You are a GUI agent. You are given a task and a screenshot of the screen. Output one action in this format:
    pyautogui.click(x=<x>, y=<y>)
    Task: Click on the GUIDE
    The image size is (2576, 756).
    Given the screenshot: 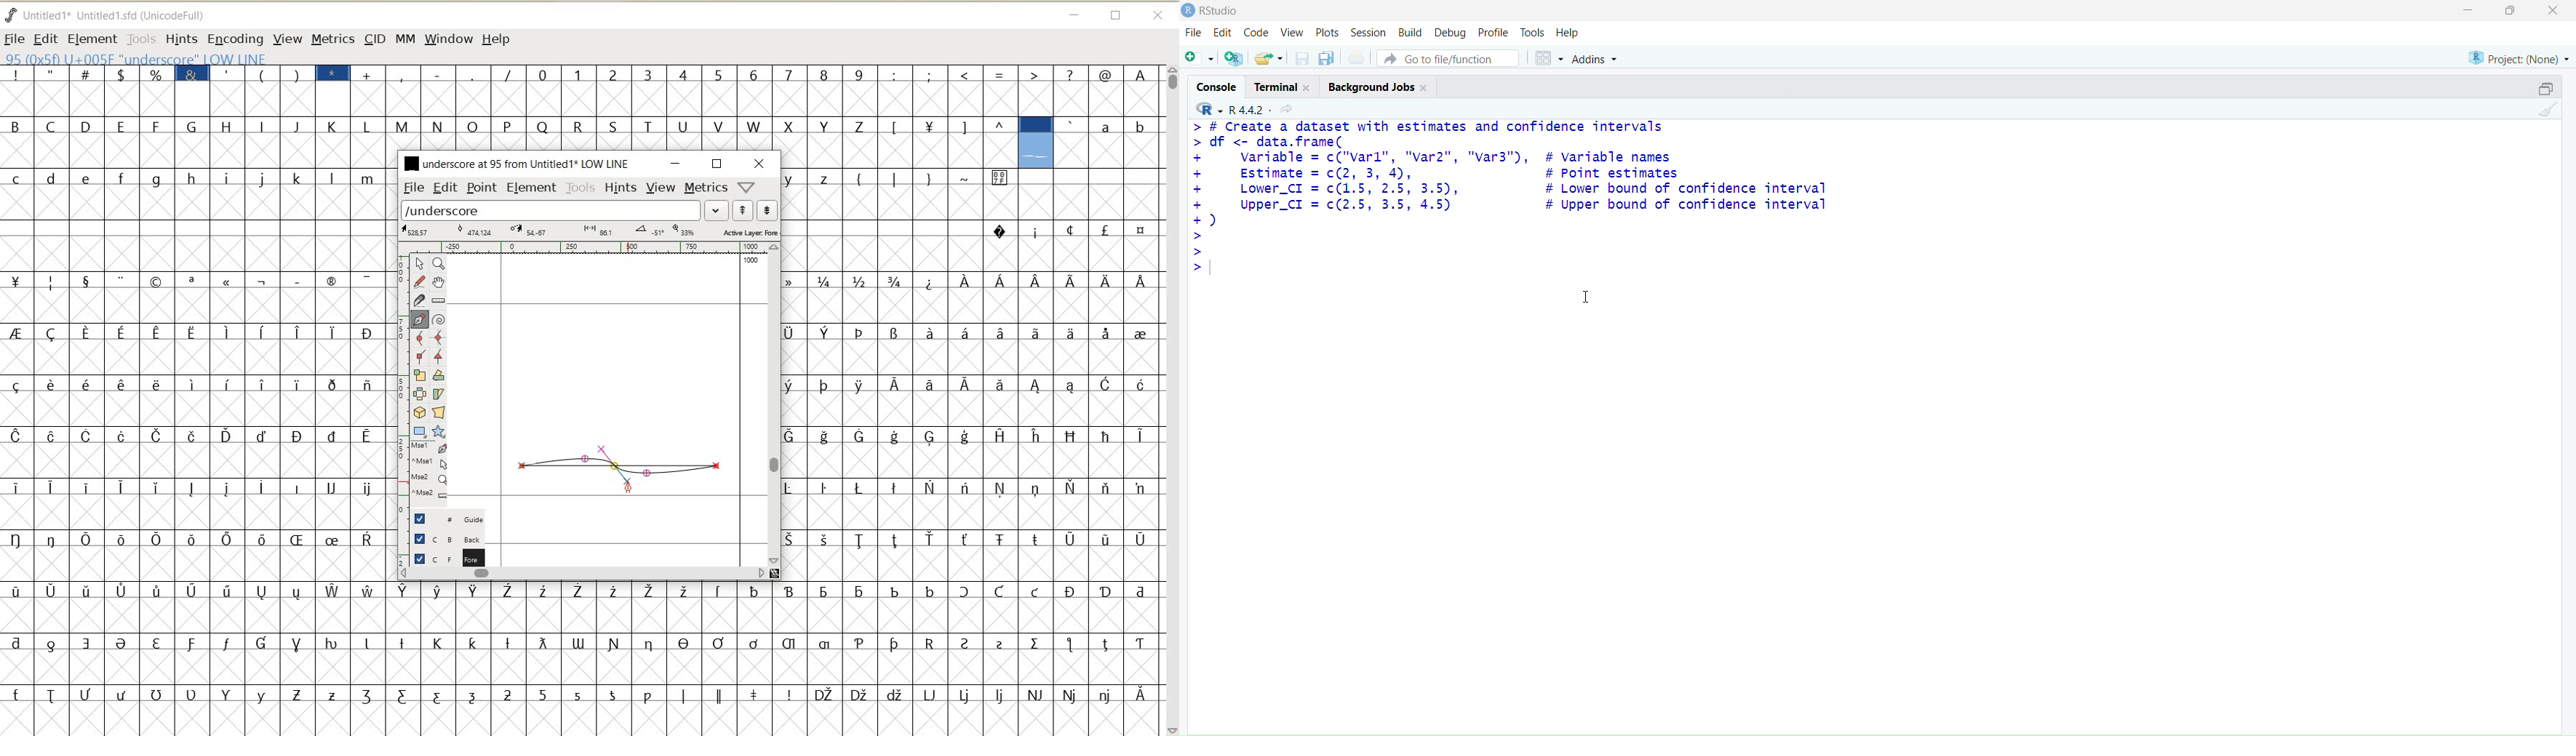 What is the action you would take?
    pyautogui.click(x=446, y=517)
    